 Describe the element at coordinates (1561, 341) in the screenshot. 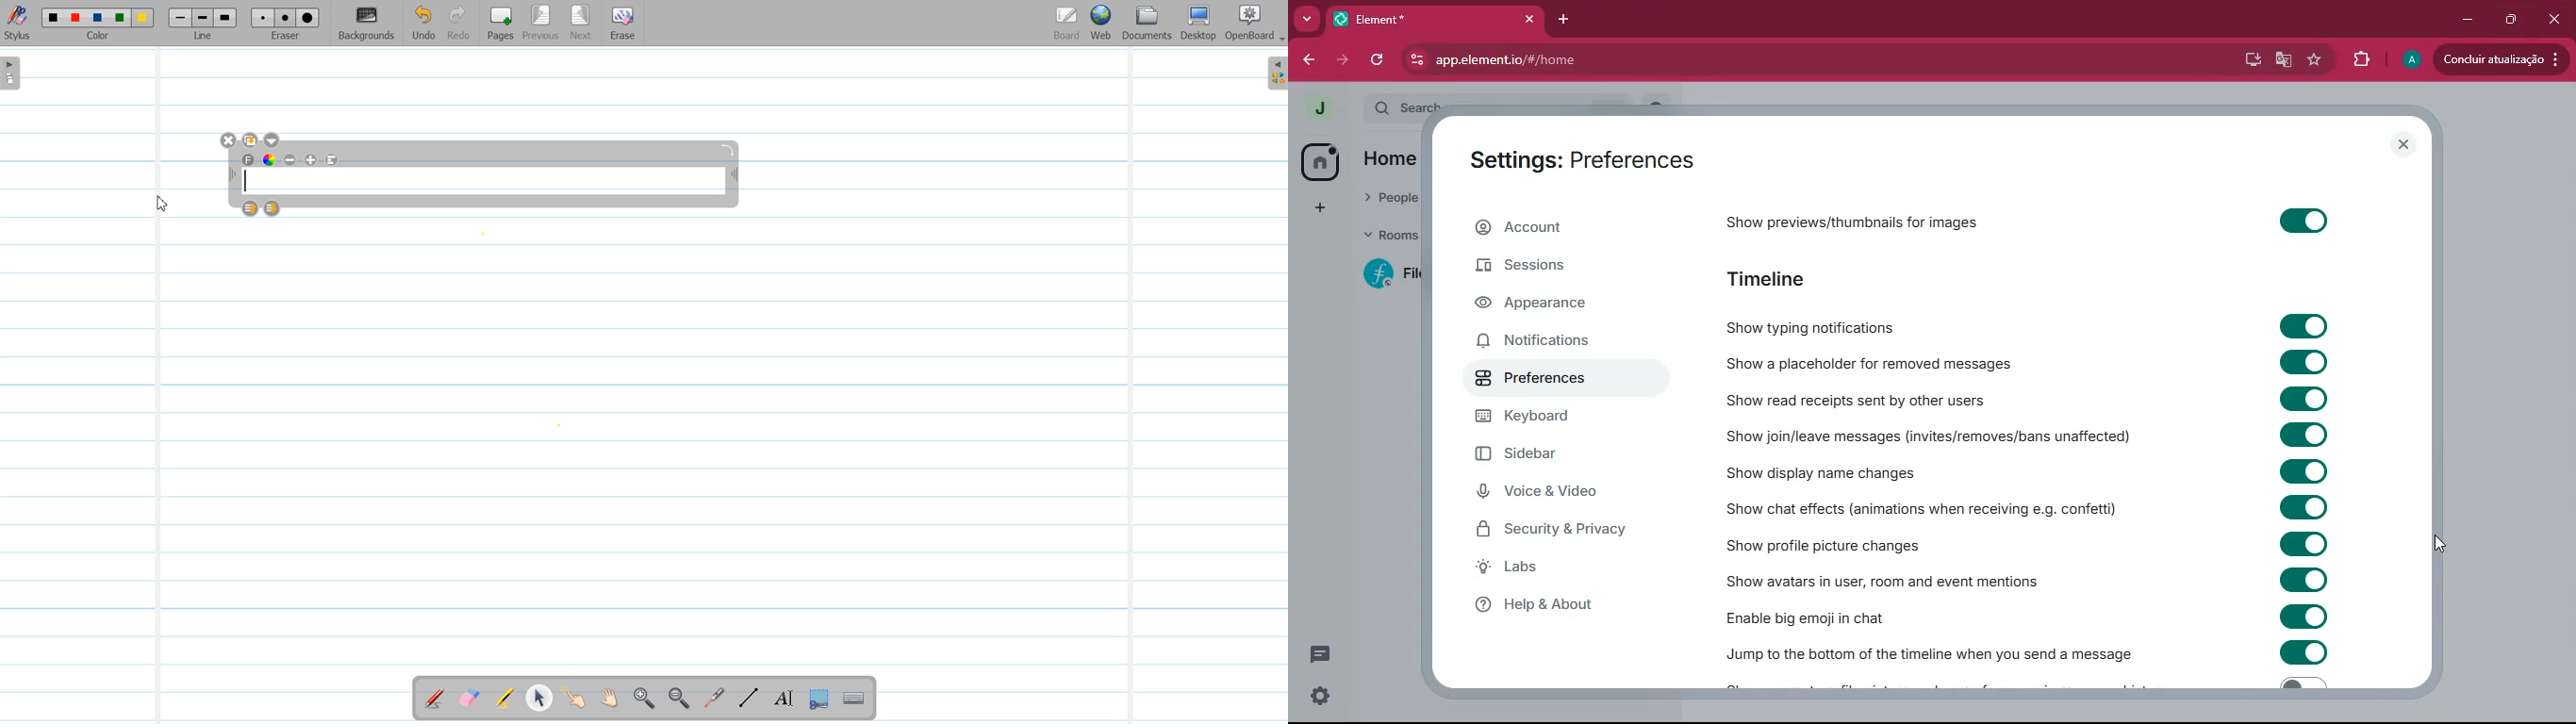

I see `notifications` at that location.